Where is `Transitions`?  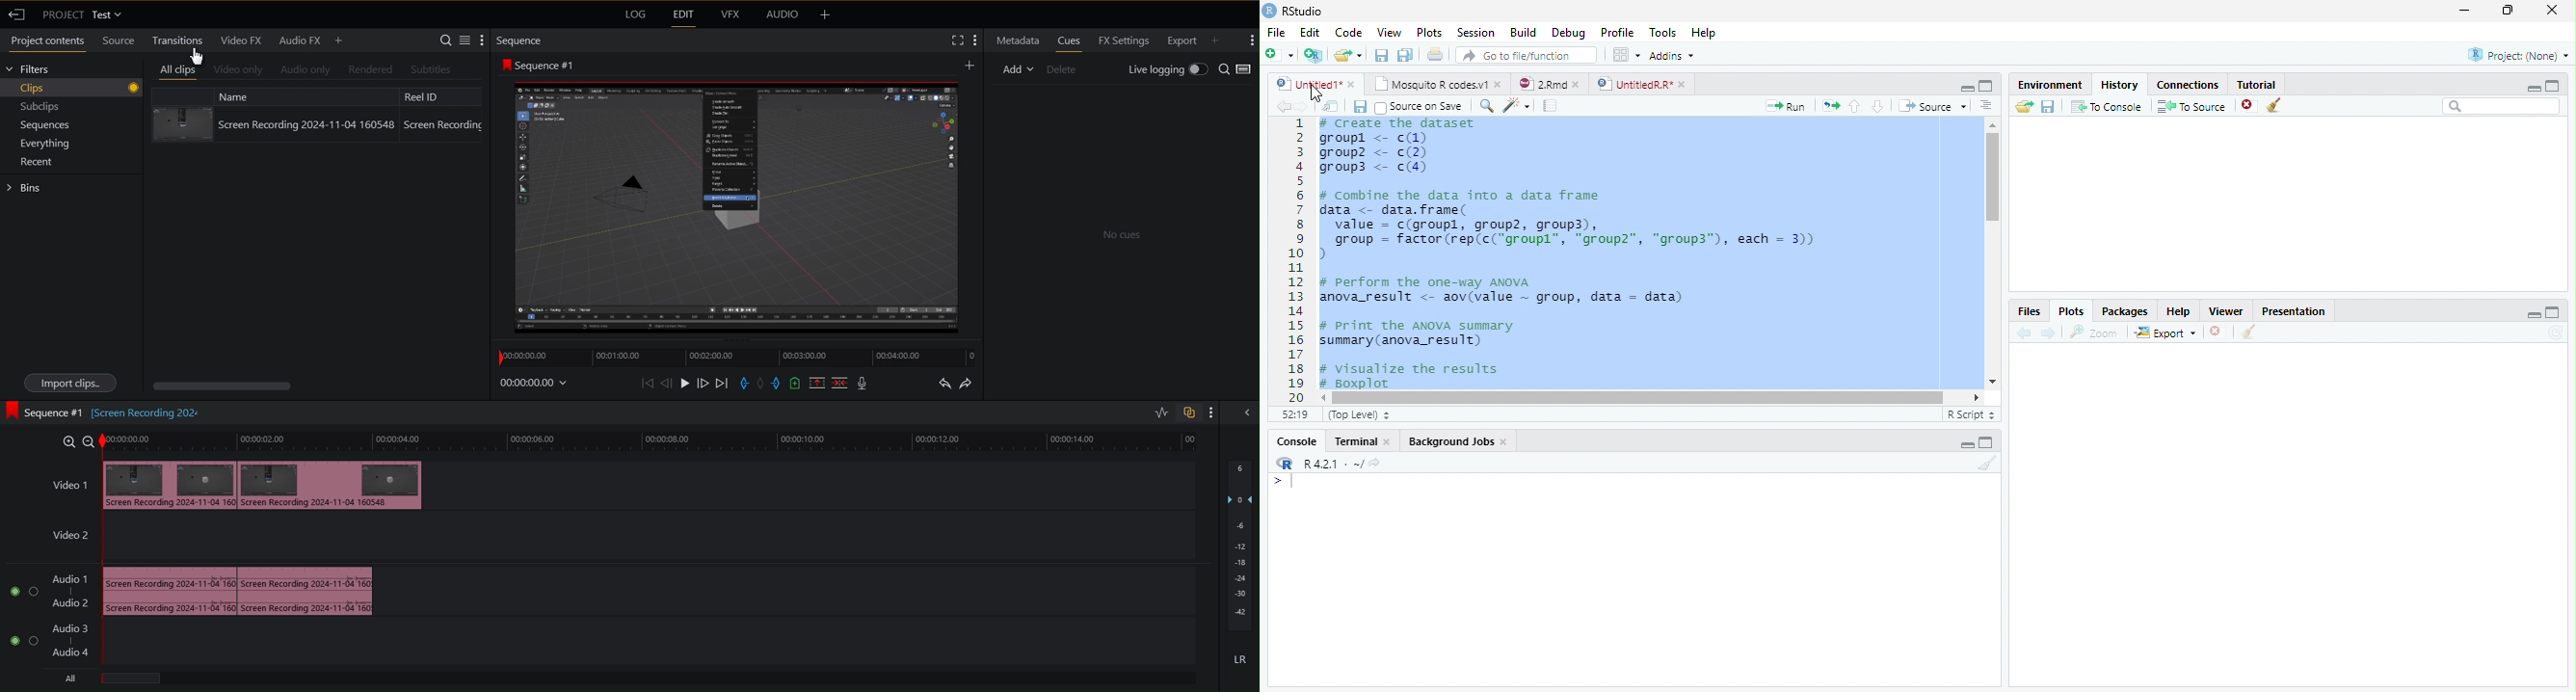 Transitions is located at coordinates (178, 40).